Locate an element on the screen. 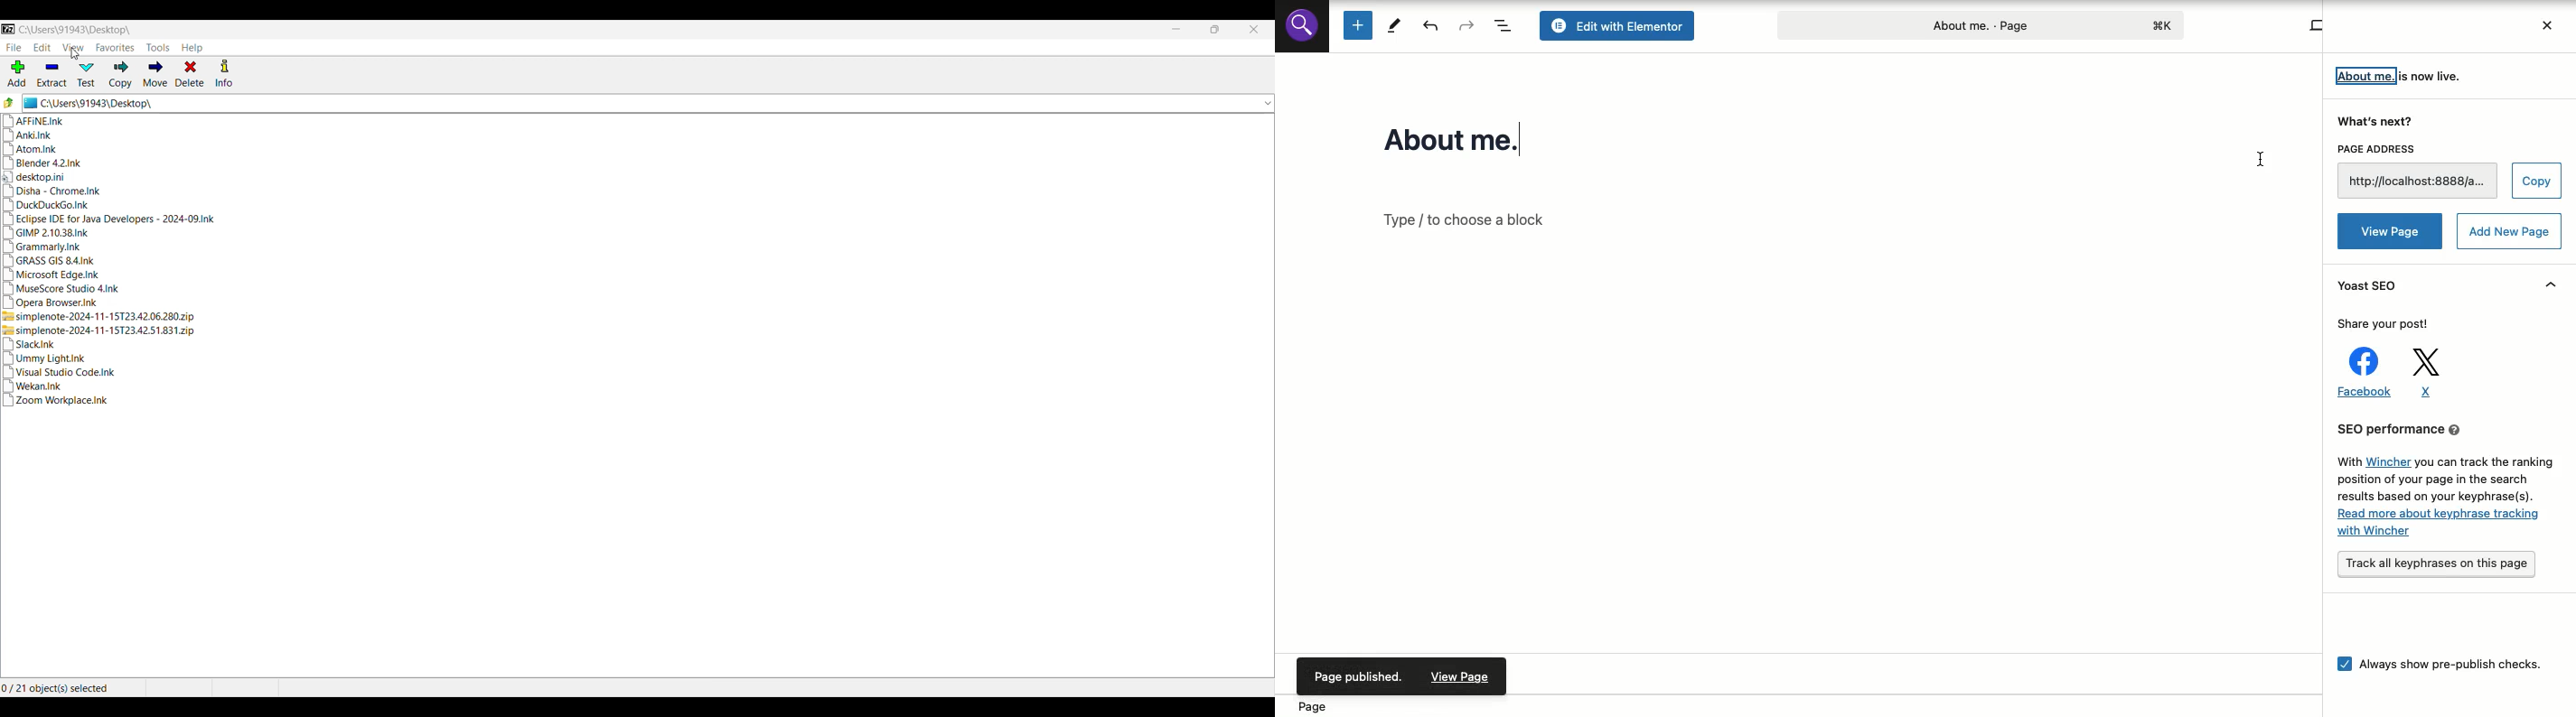 Image resolution: width=2576 pixels, height=728 pixels. Page is located at coordinates (1320, 707).